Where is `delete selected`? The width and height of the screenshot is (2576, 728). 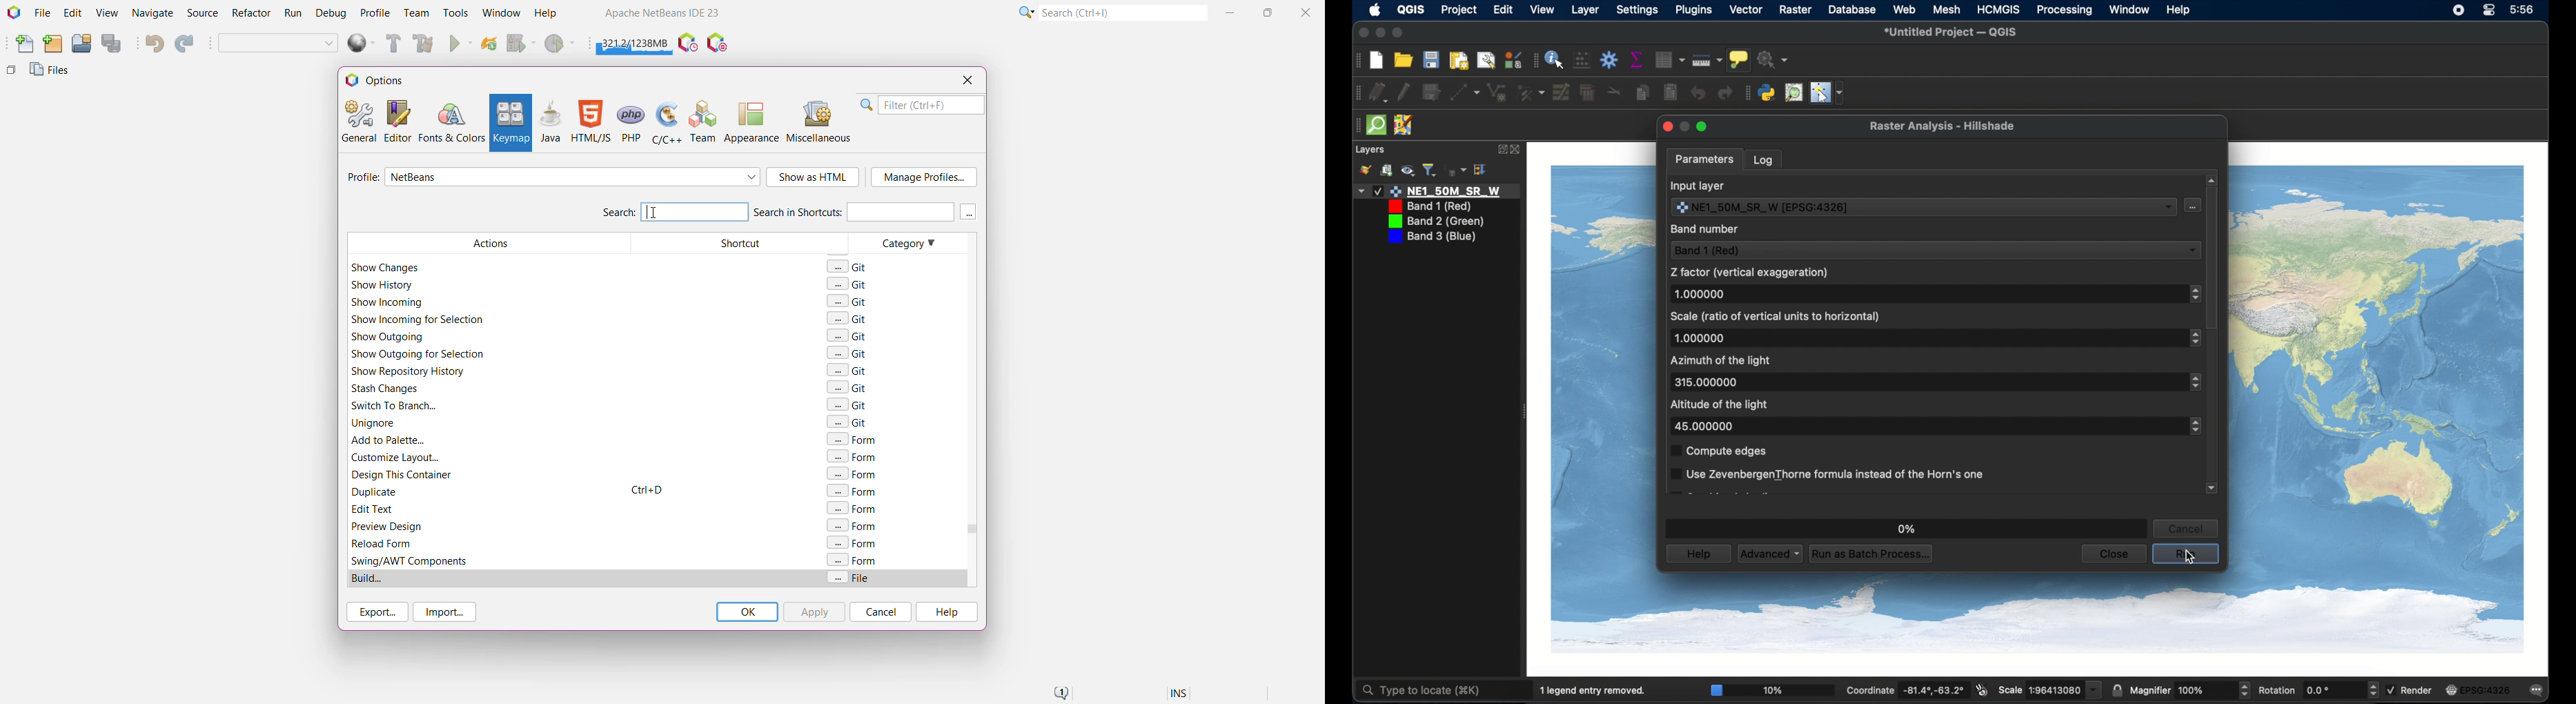
delete selected is located at coordinates (1588, 91).